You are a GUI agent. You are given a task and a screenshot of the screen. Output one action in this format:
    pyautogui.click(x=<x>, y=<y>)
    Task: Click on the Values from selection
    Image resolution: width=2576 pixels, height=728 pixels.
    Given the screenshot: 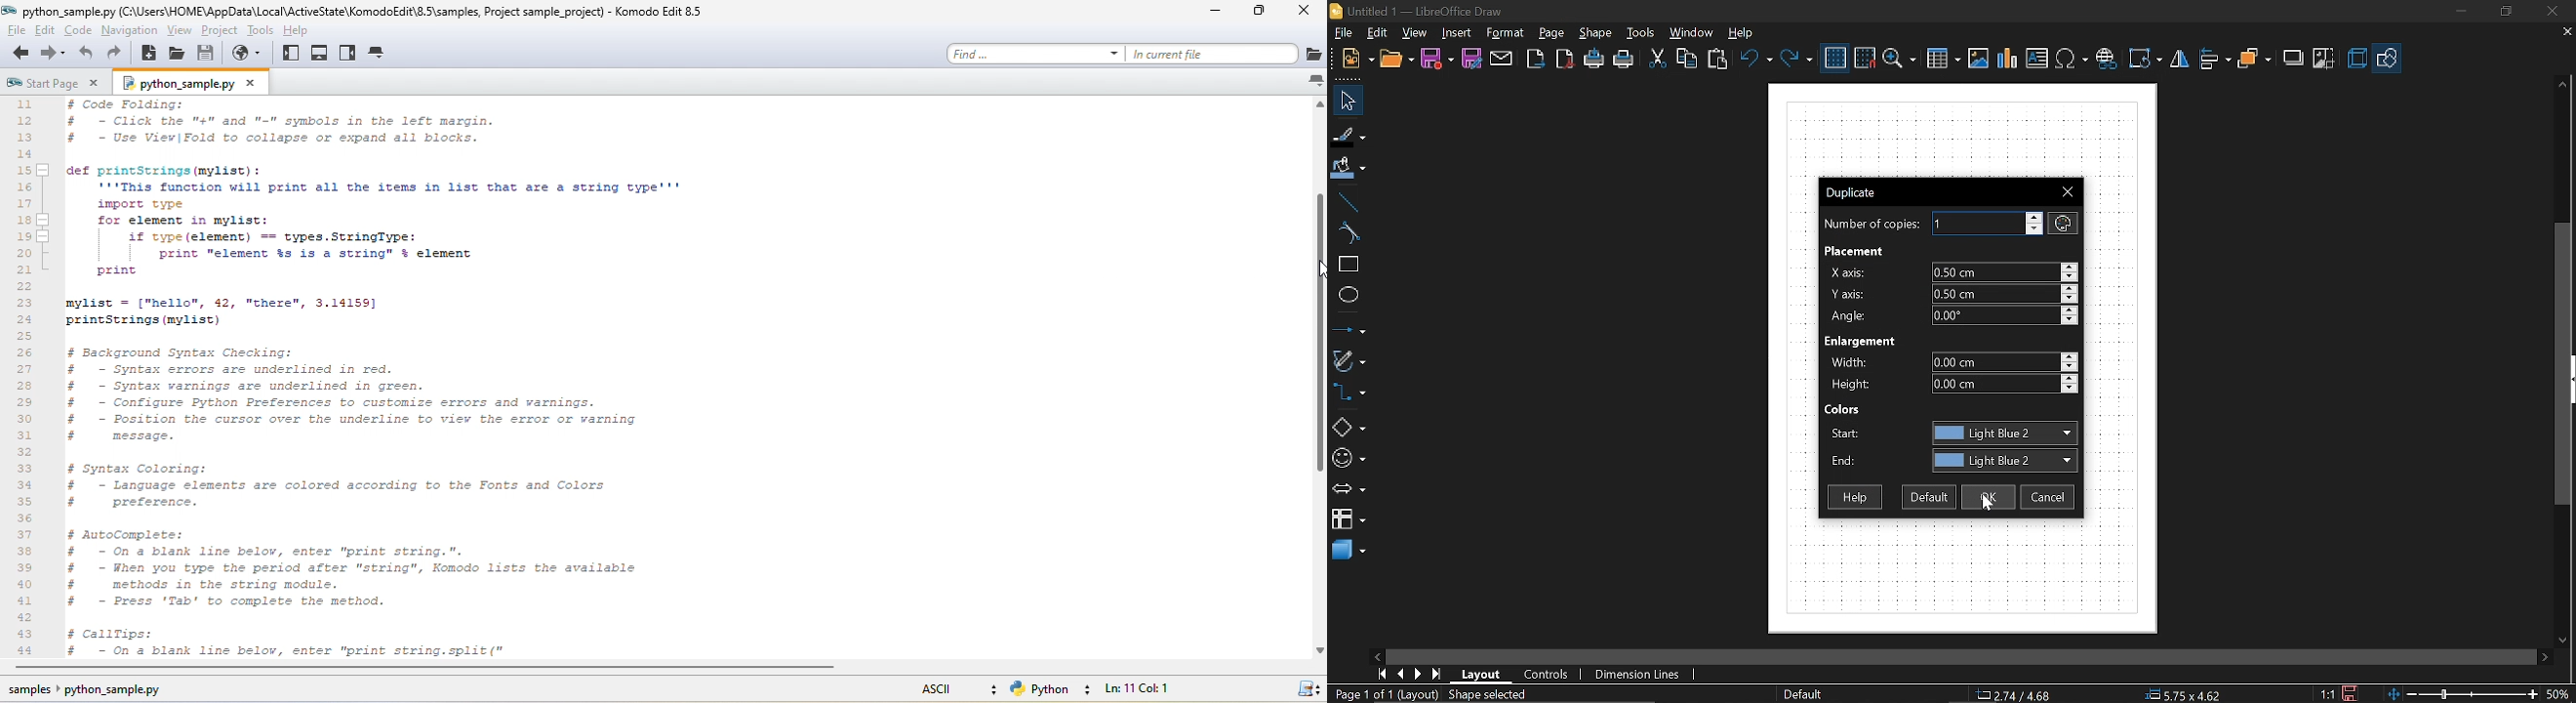 What is the action you would take?
    pyautogui.click(x=2063, y=223)
    